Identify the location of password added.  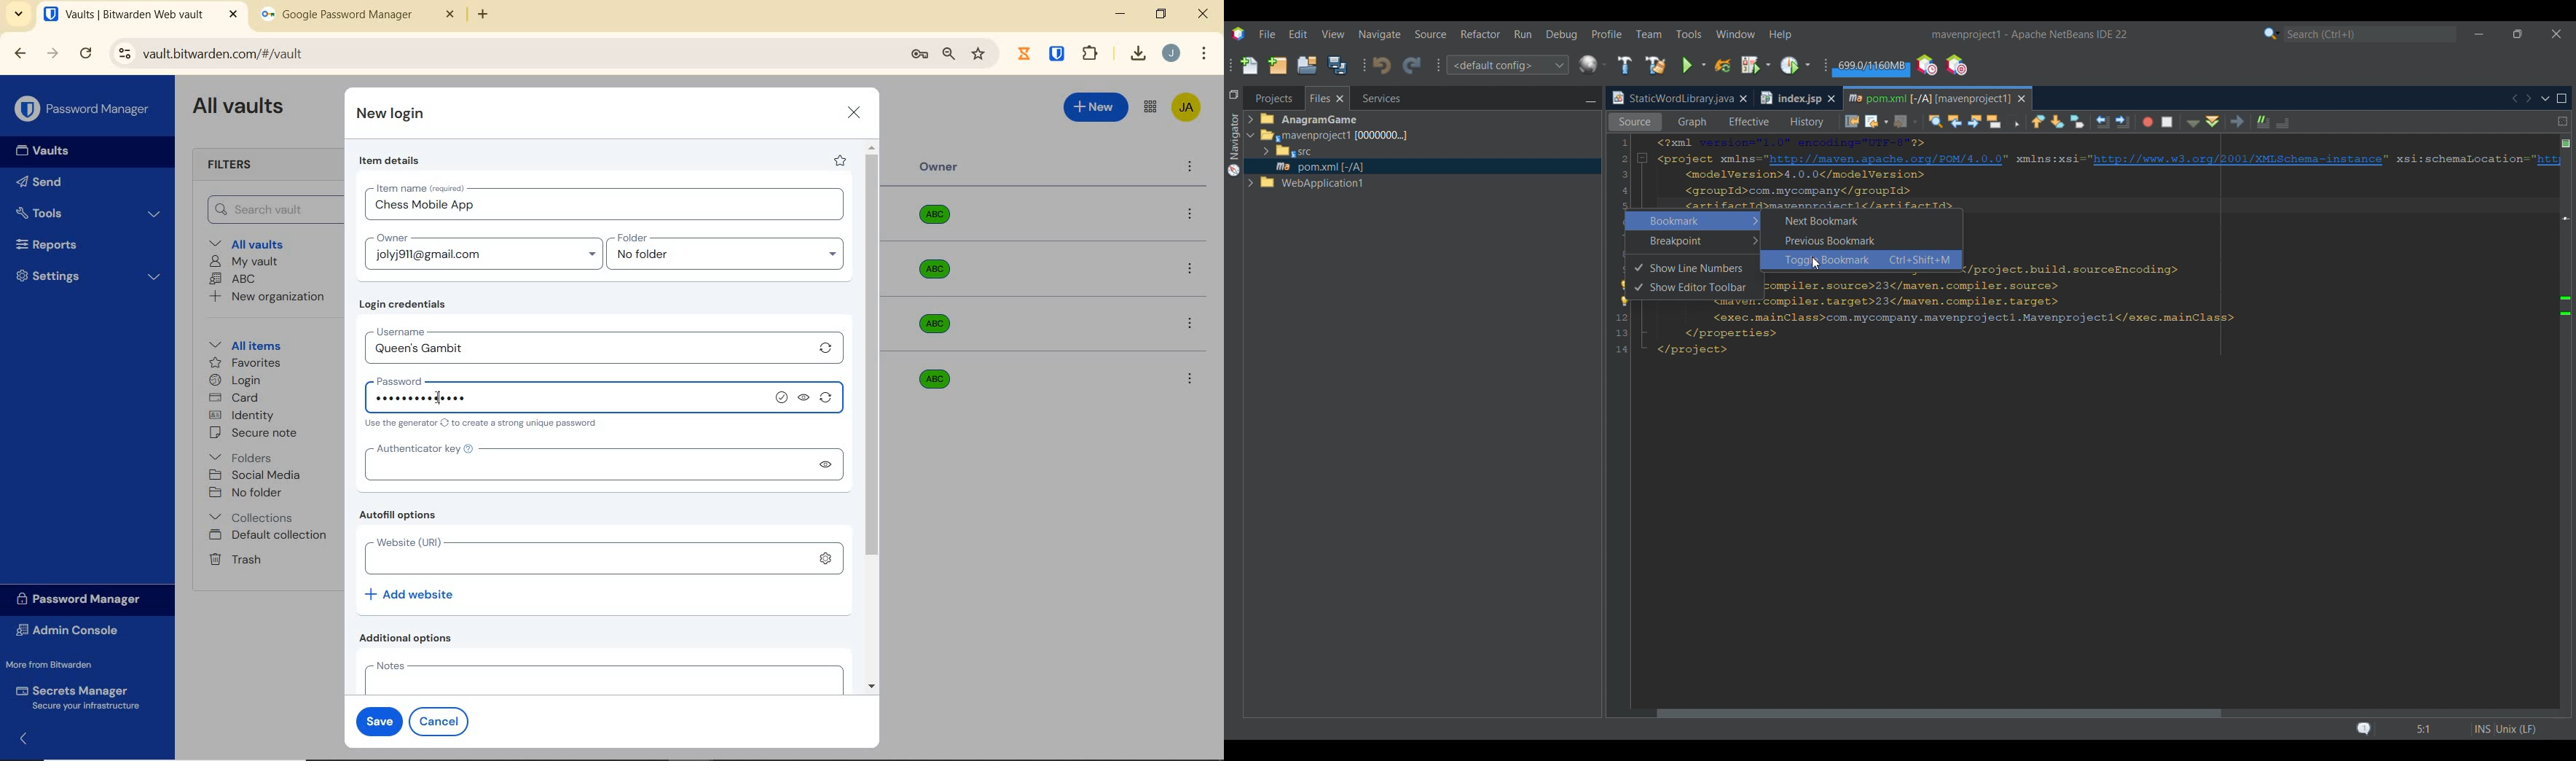
(424, 399).